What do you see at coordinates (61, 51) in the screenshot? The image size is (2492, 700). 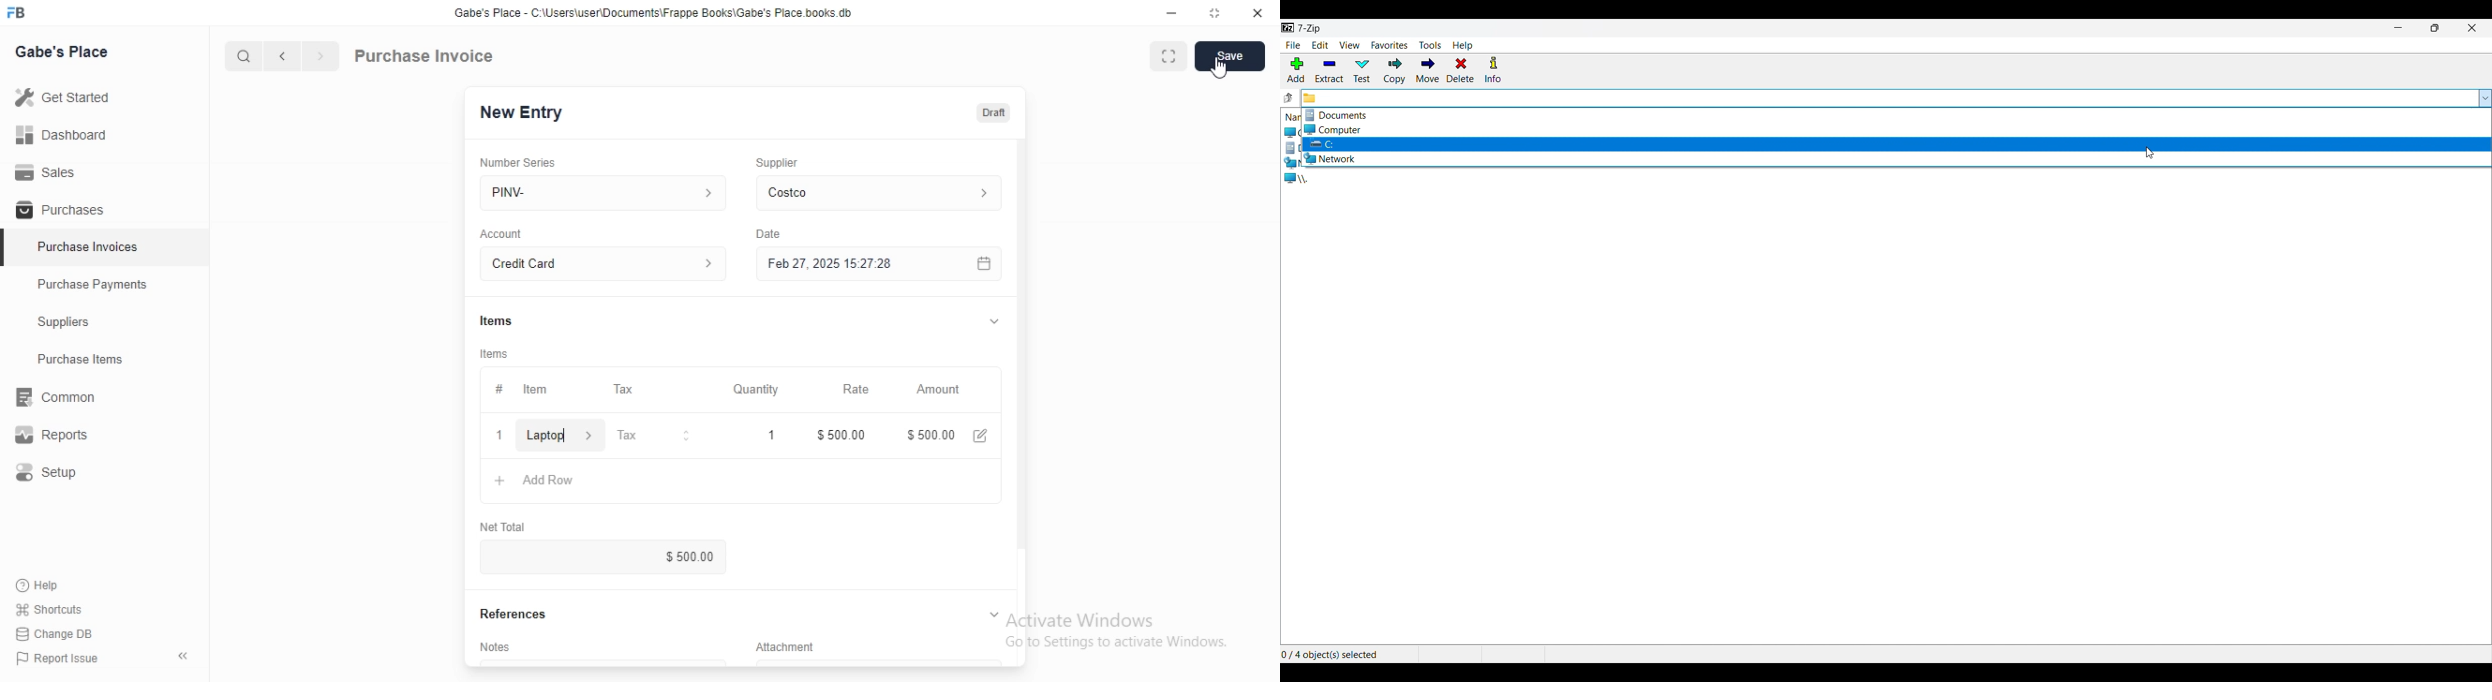 I see `Gabe's Place` at bounding box center [61, 51].